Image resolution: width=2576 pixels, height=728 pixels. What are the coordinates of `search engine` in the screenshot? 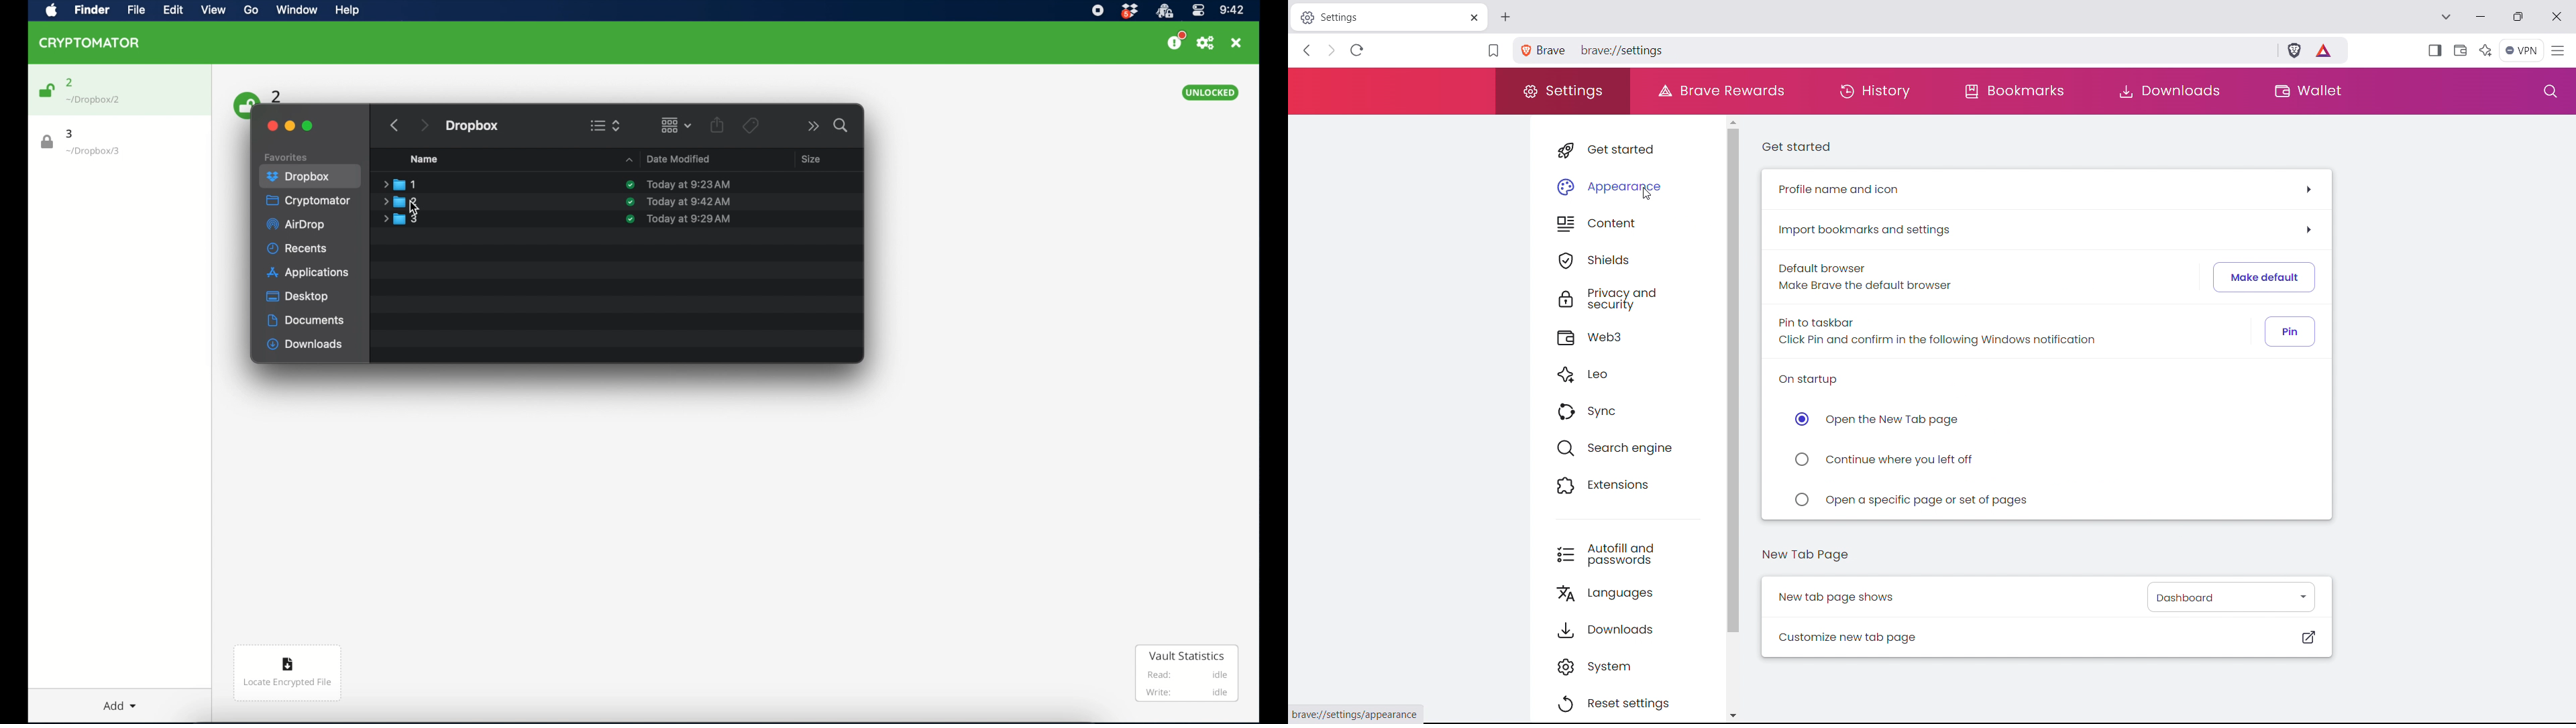 It's located at (1629, 446).